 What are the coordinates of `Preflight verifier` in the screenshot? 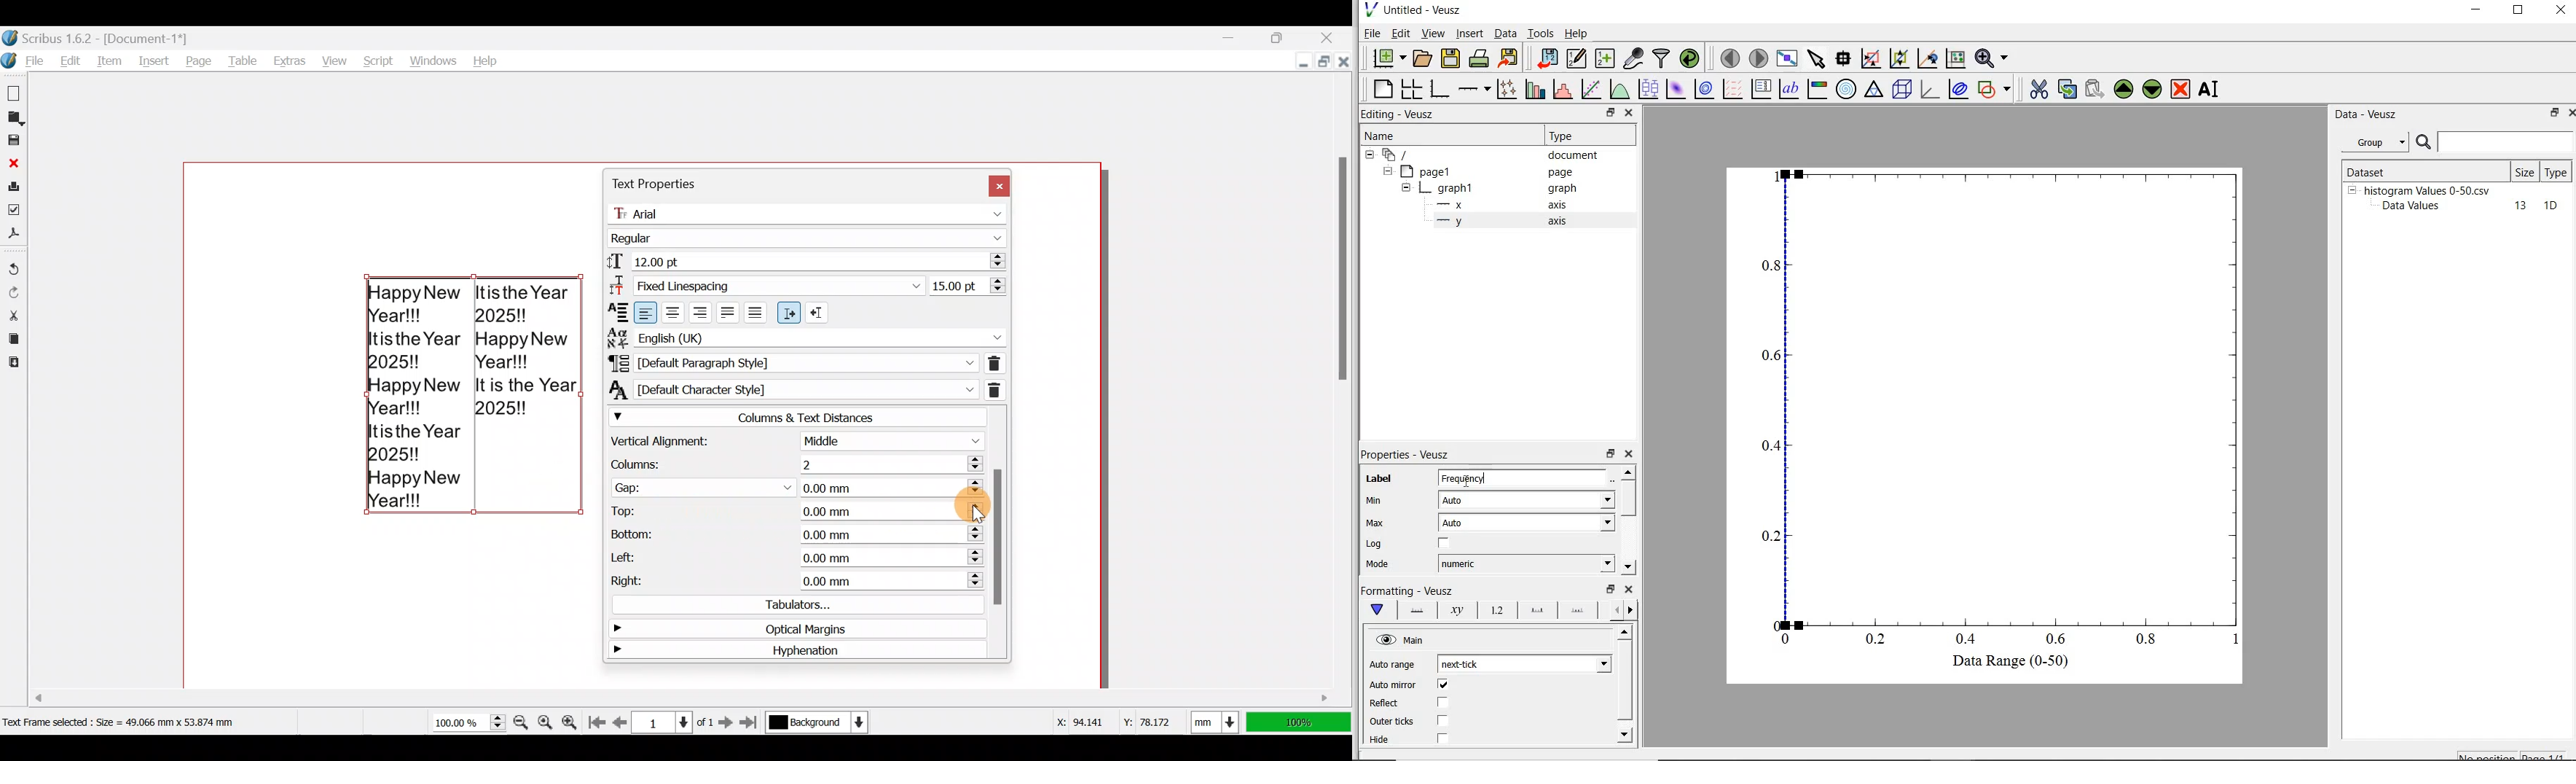 It's located at (14, 211).